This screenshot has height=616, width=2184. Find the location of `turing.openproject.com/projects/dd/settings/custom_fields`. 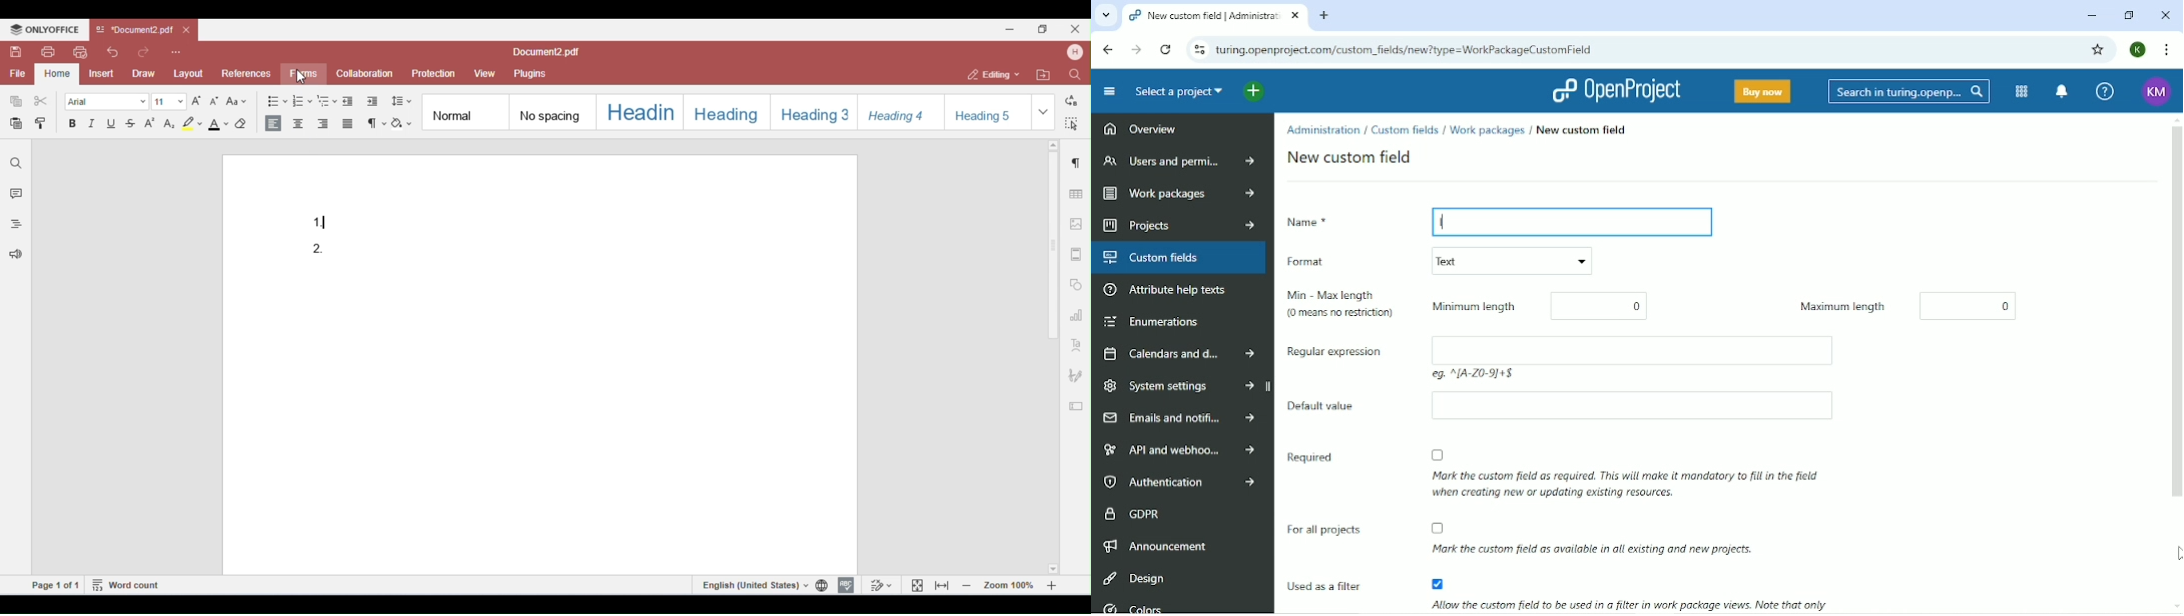

turing.openproject.com/projects/dd/settings/custom_fields is located at coordinates (1408, 51).